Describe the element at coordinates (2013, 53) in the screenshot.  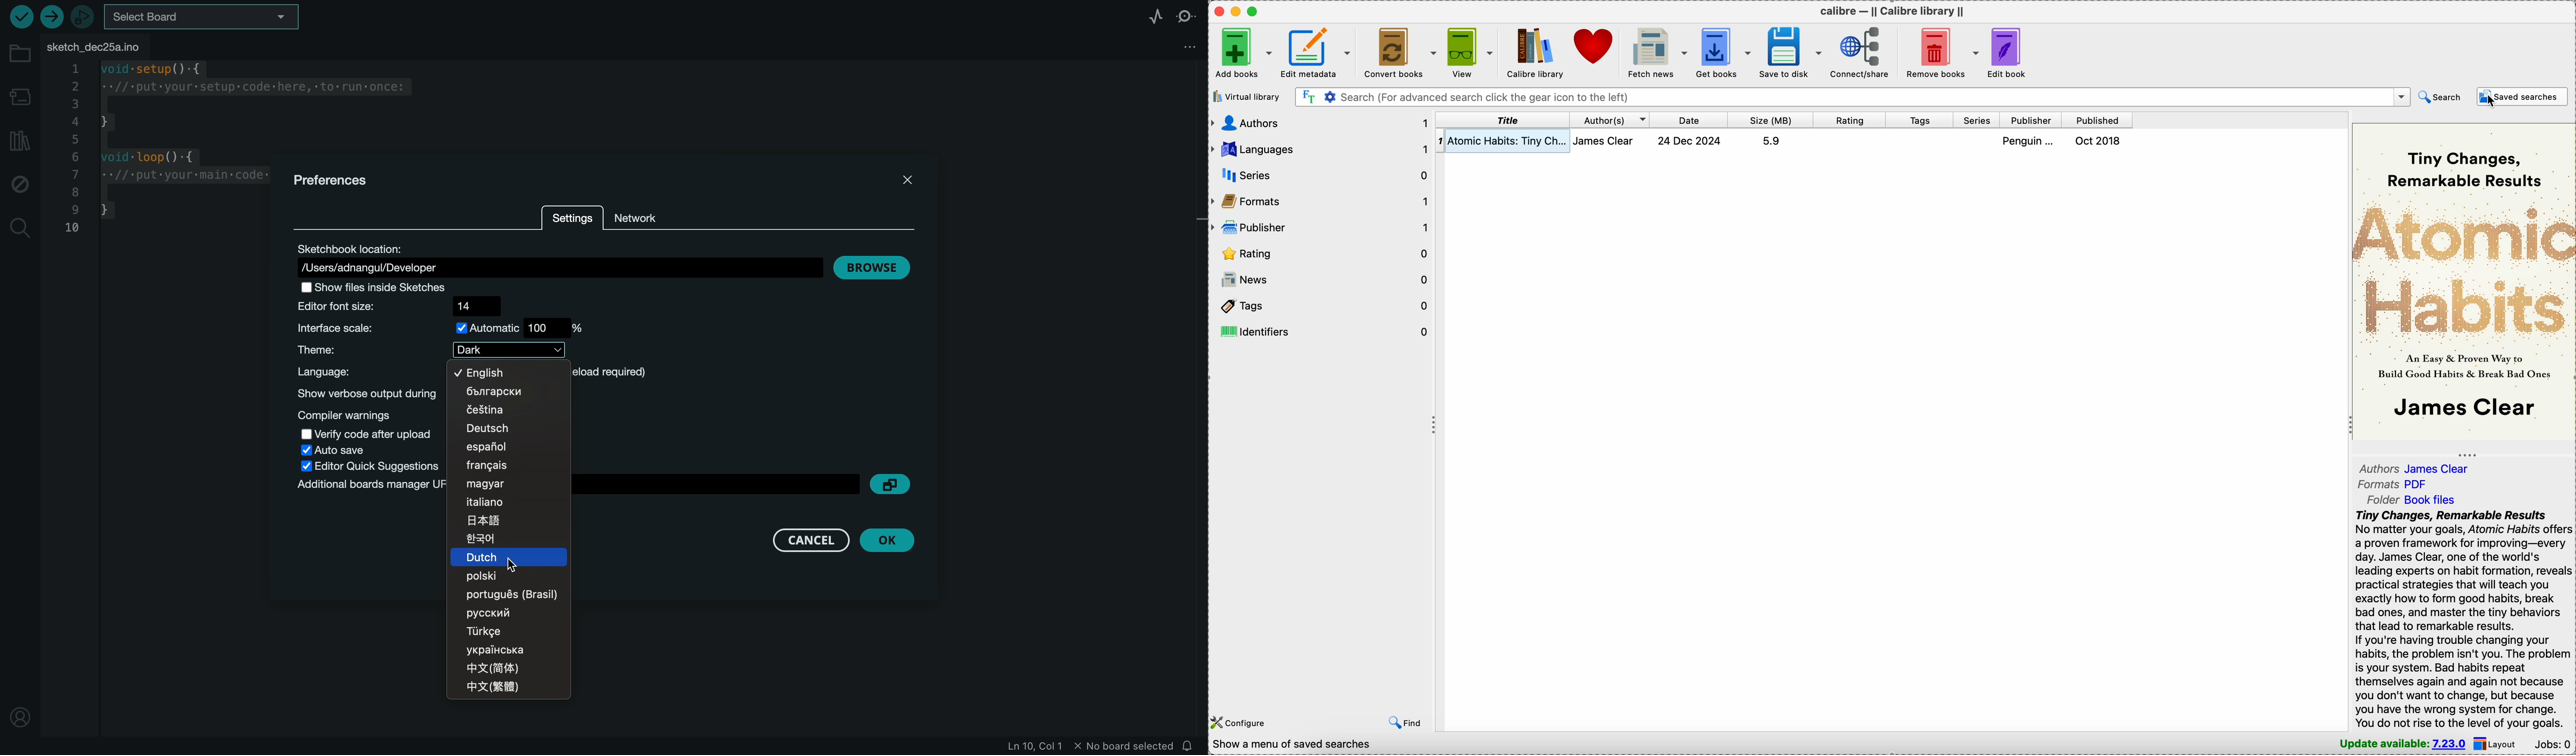
I see `edit book` at that location.